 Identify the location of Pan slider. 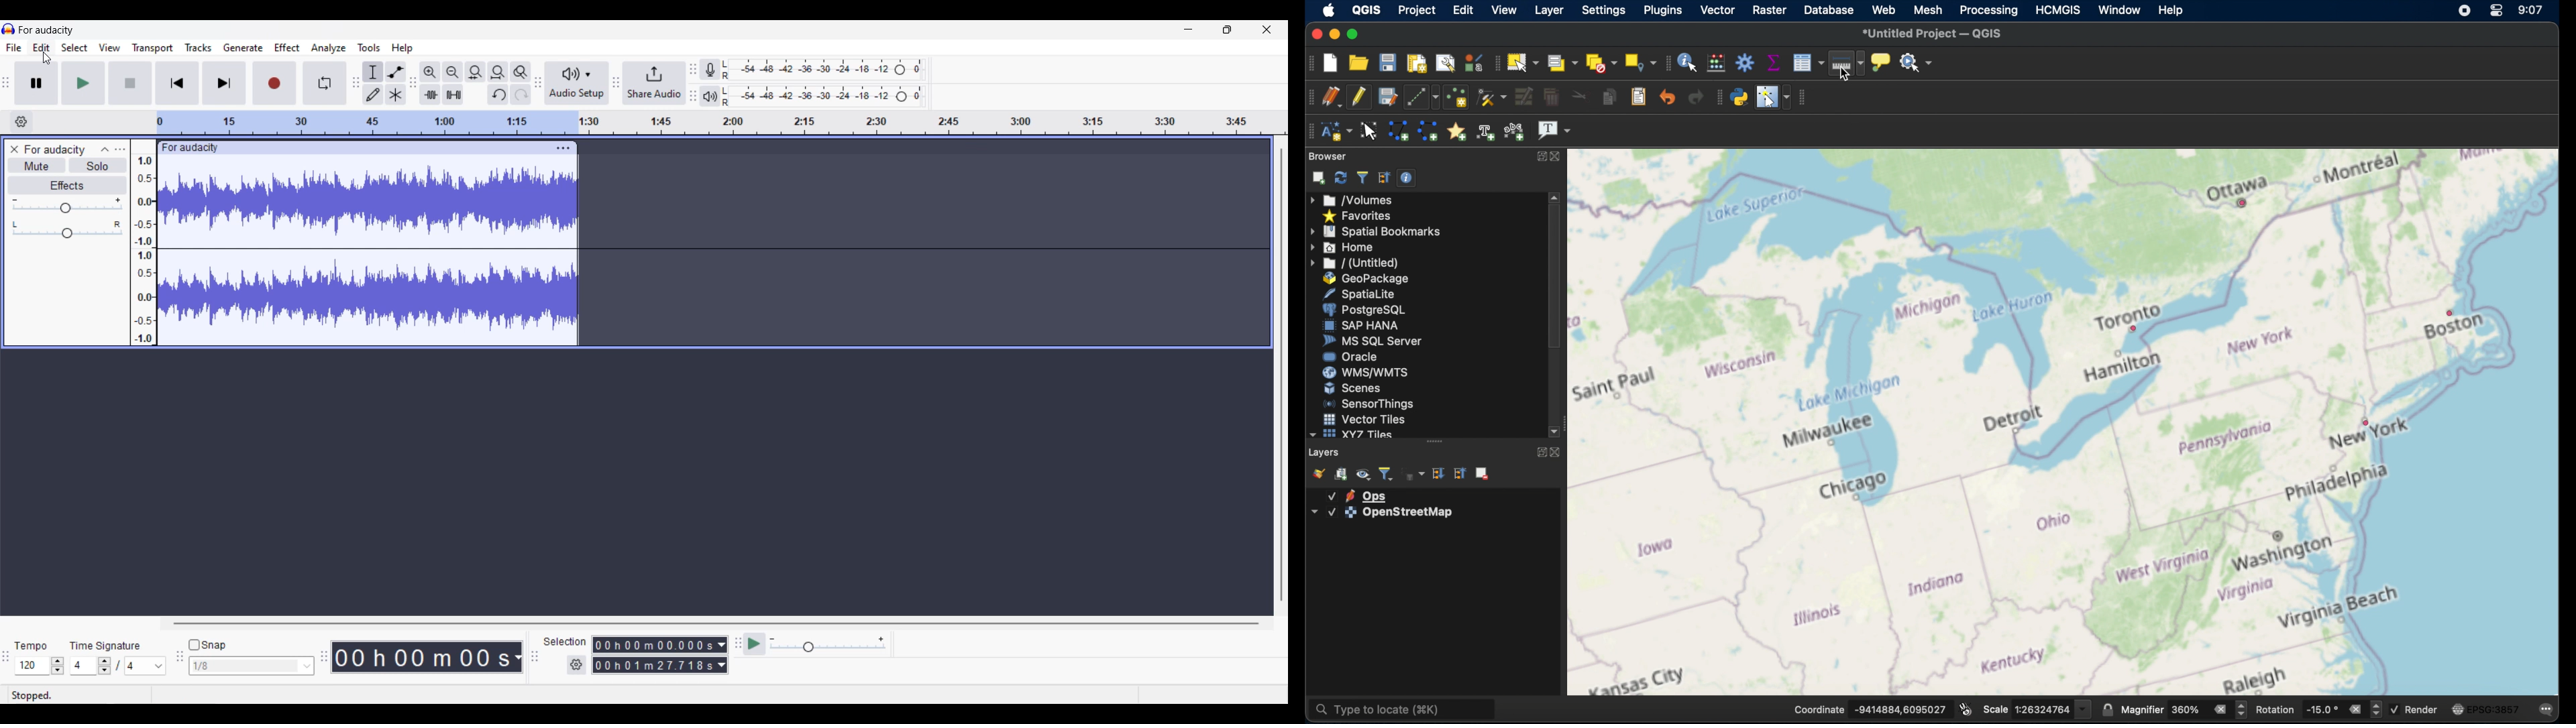
(68, 229).